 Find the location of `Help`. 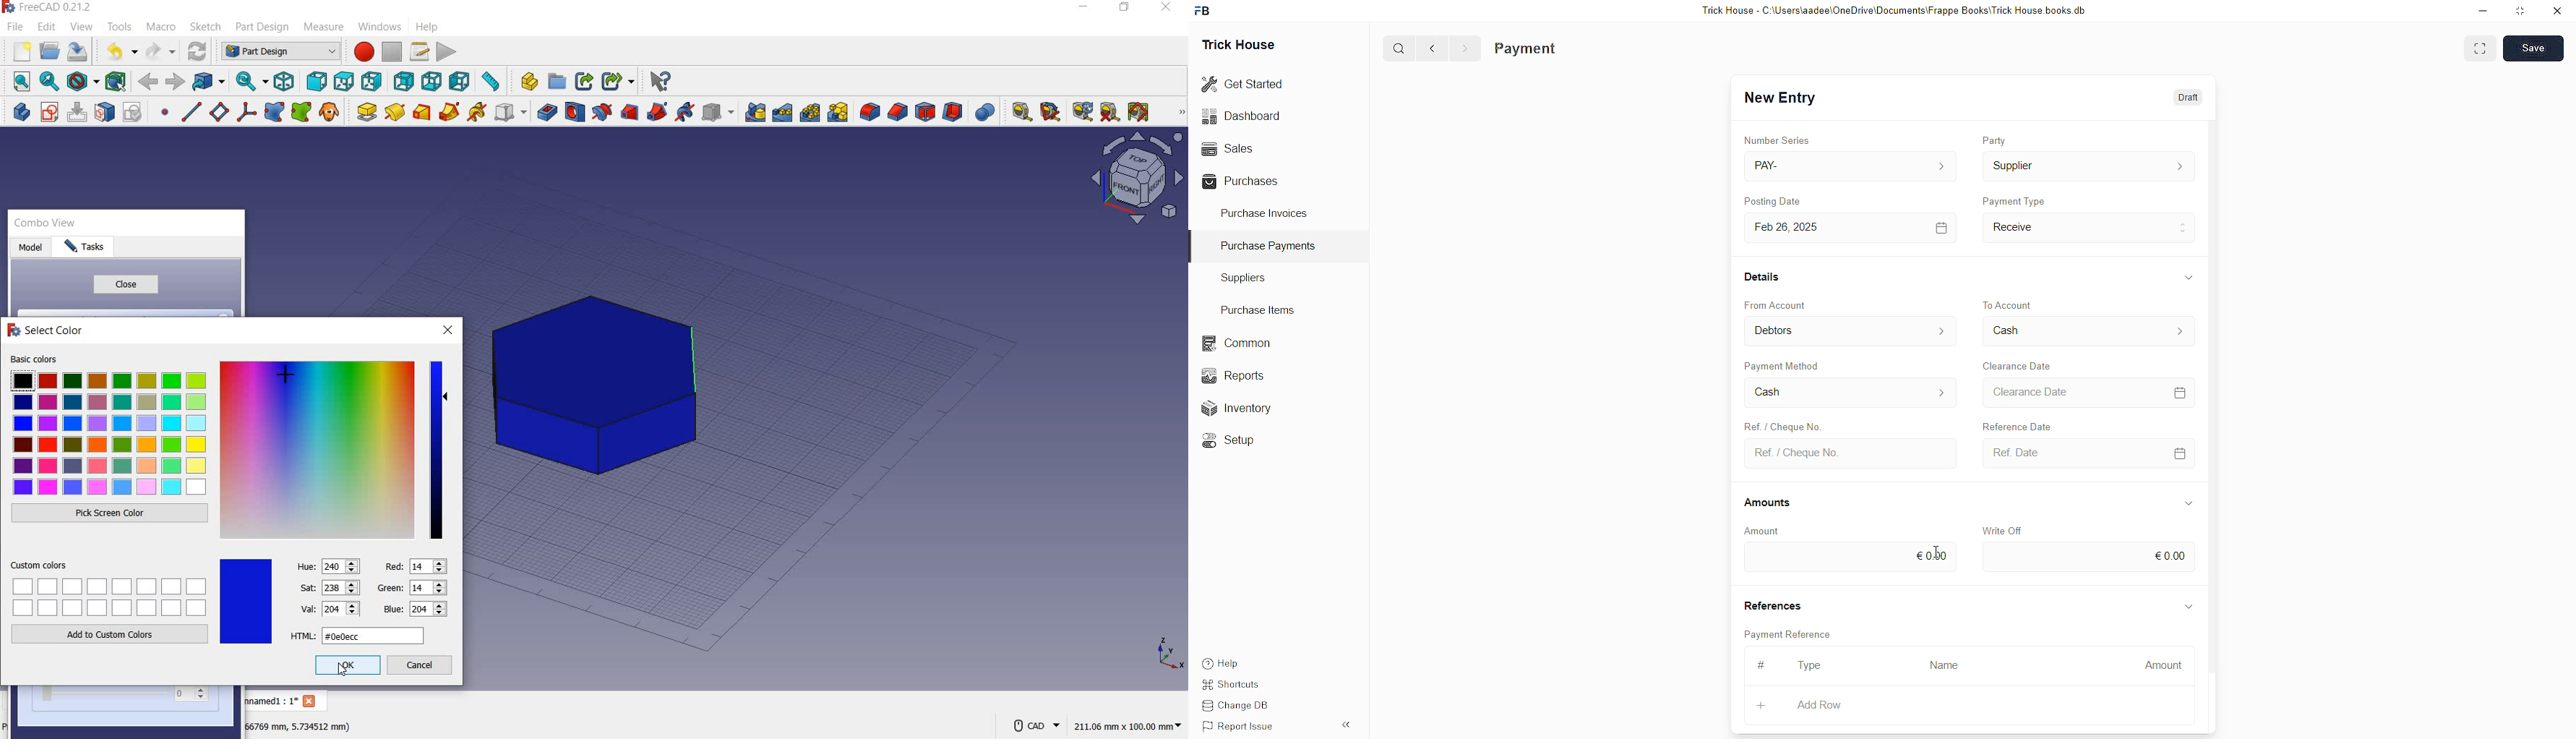

Help is located at coordinates (1220, 664).